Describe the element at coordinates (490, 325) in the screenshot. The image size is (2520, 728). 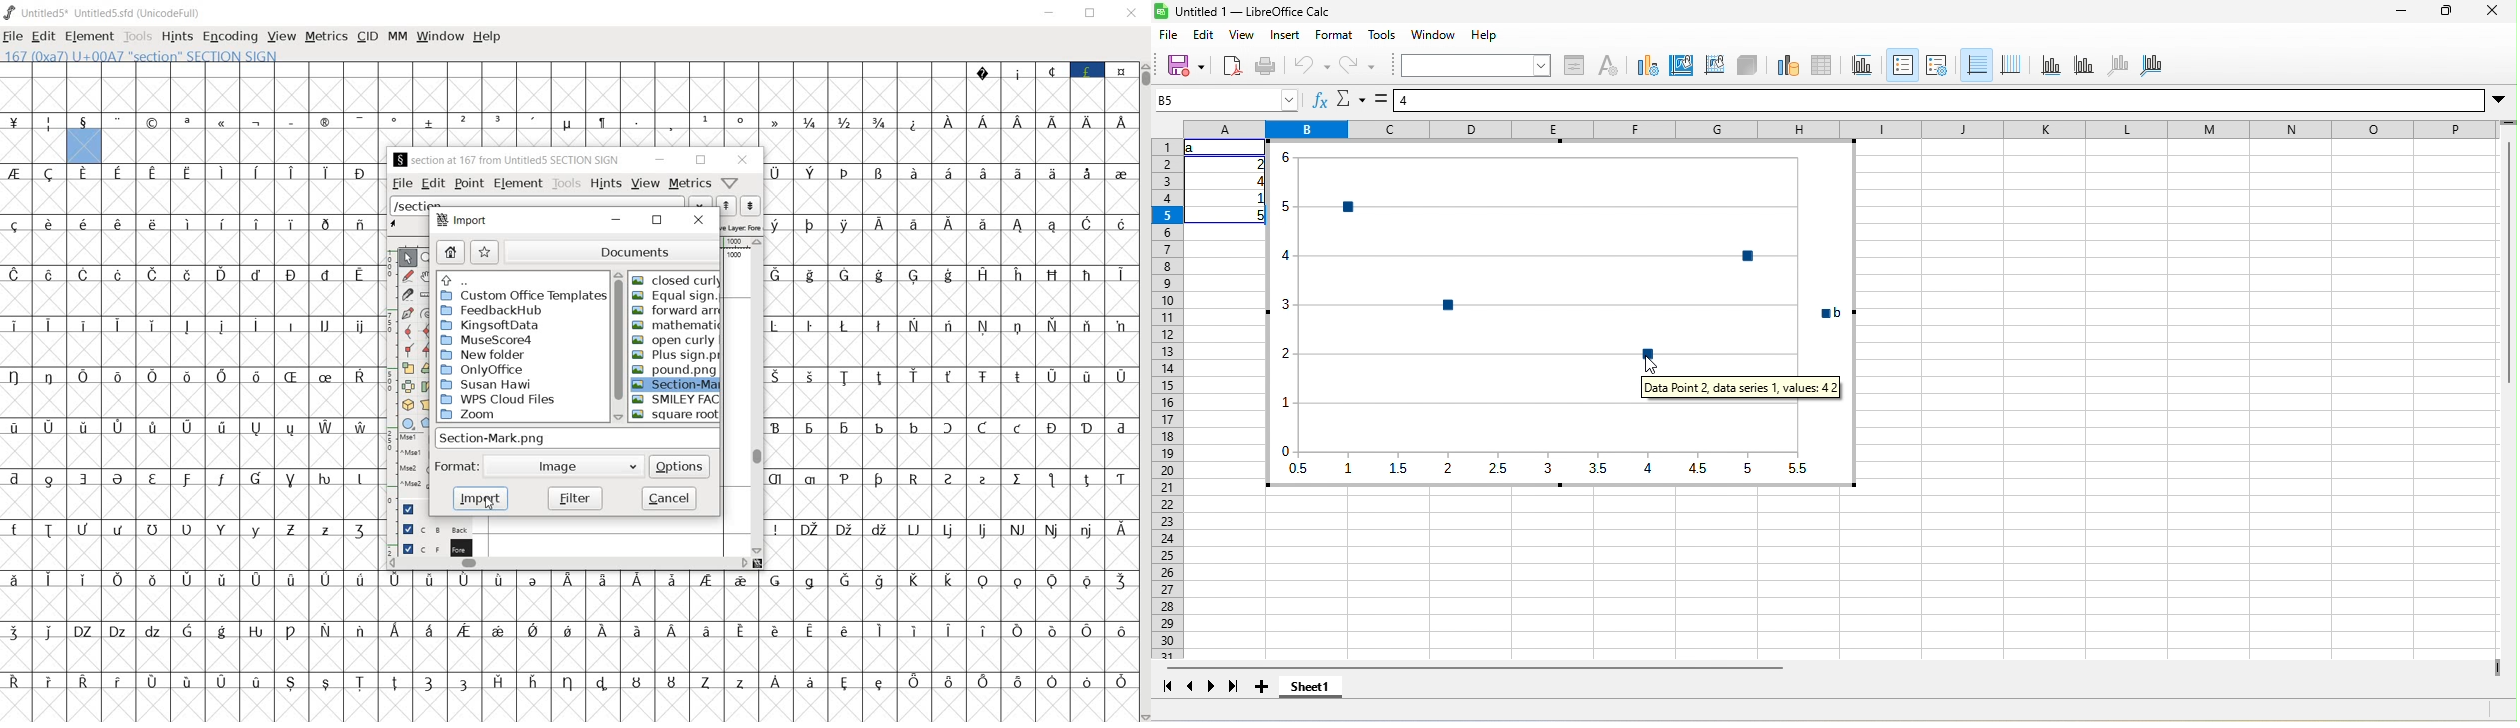
I see `KingsoftData` at that location.